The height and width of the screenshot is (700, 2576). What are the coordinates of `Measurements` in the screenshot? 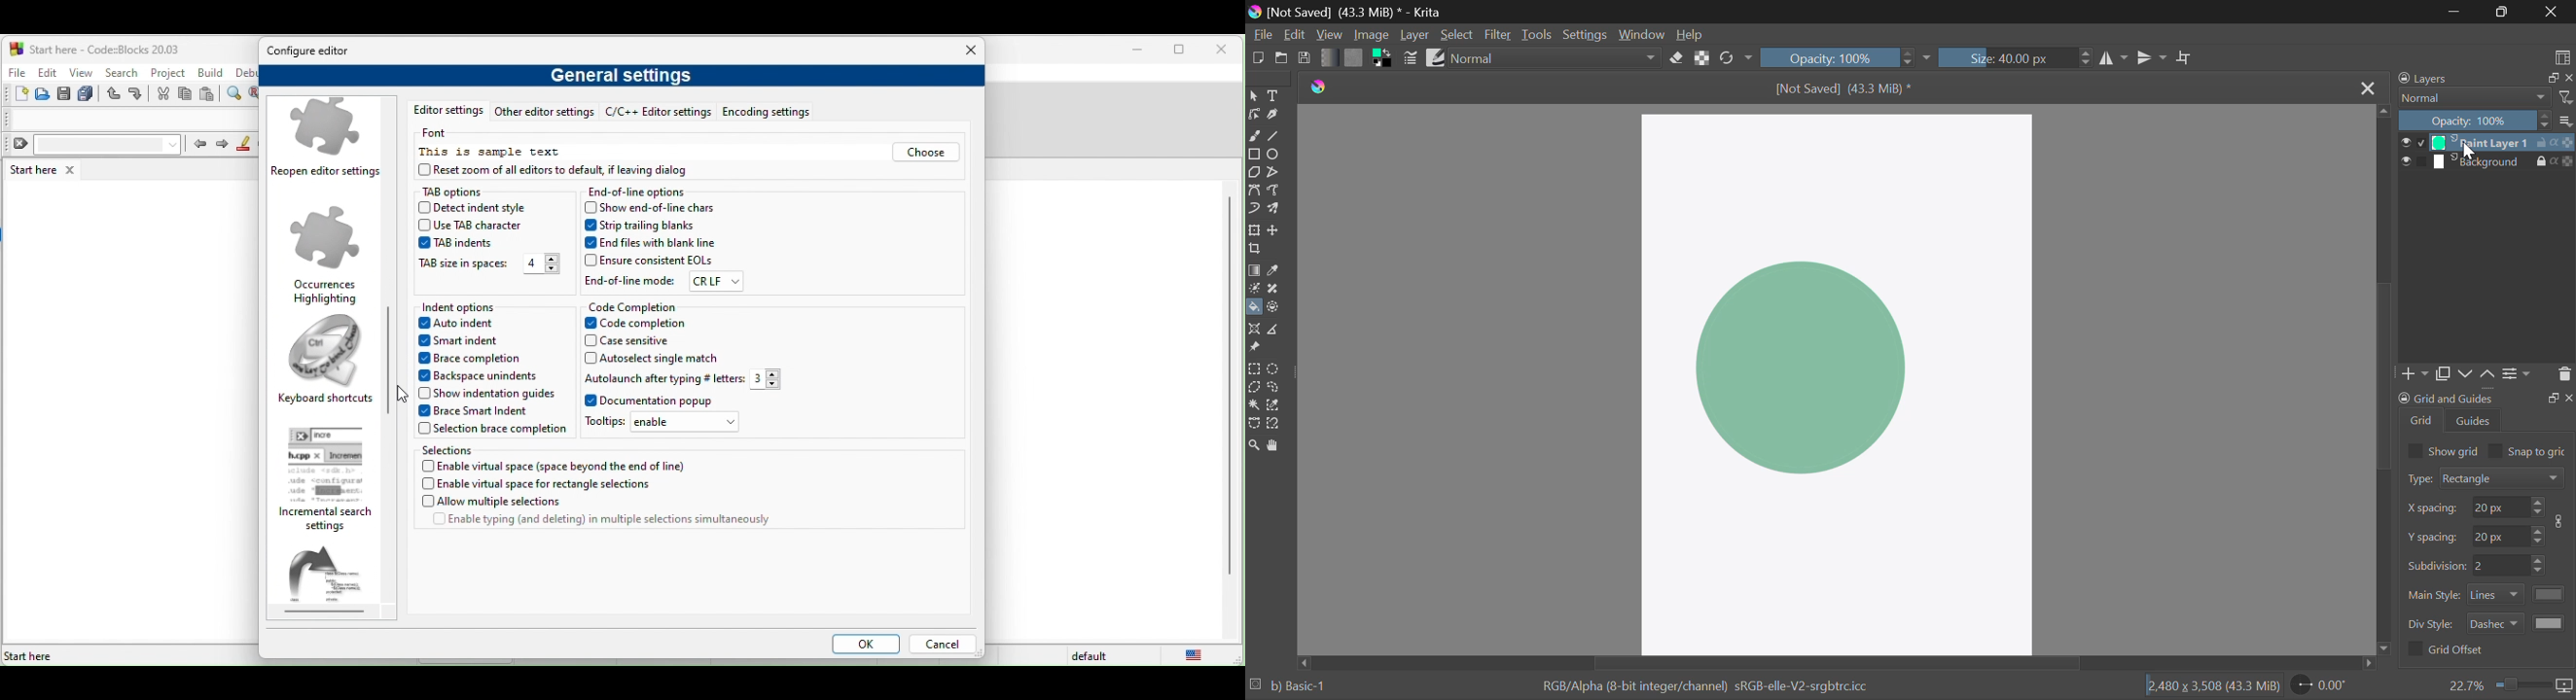 It's located at (1275, 329).